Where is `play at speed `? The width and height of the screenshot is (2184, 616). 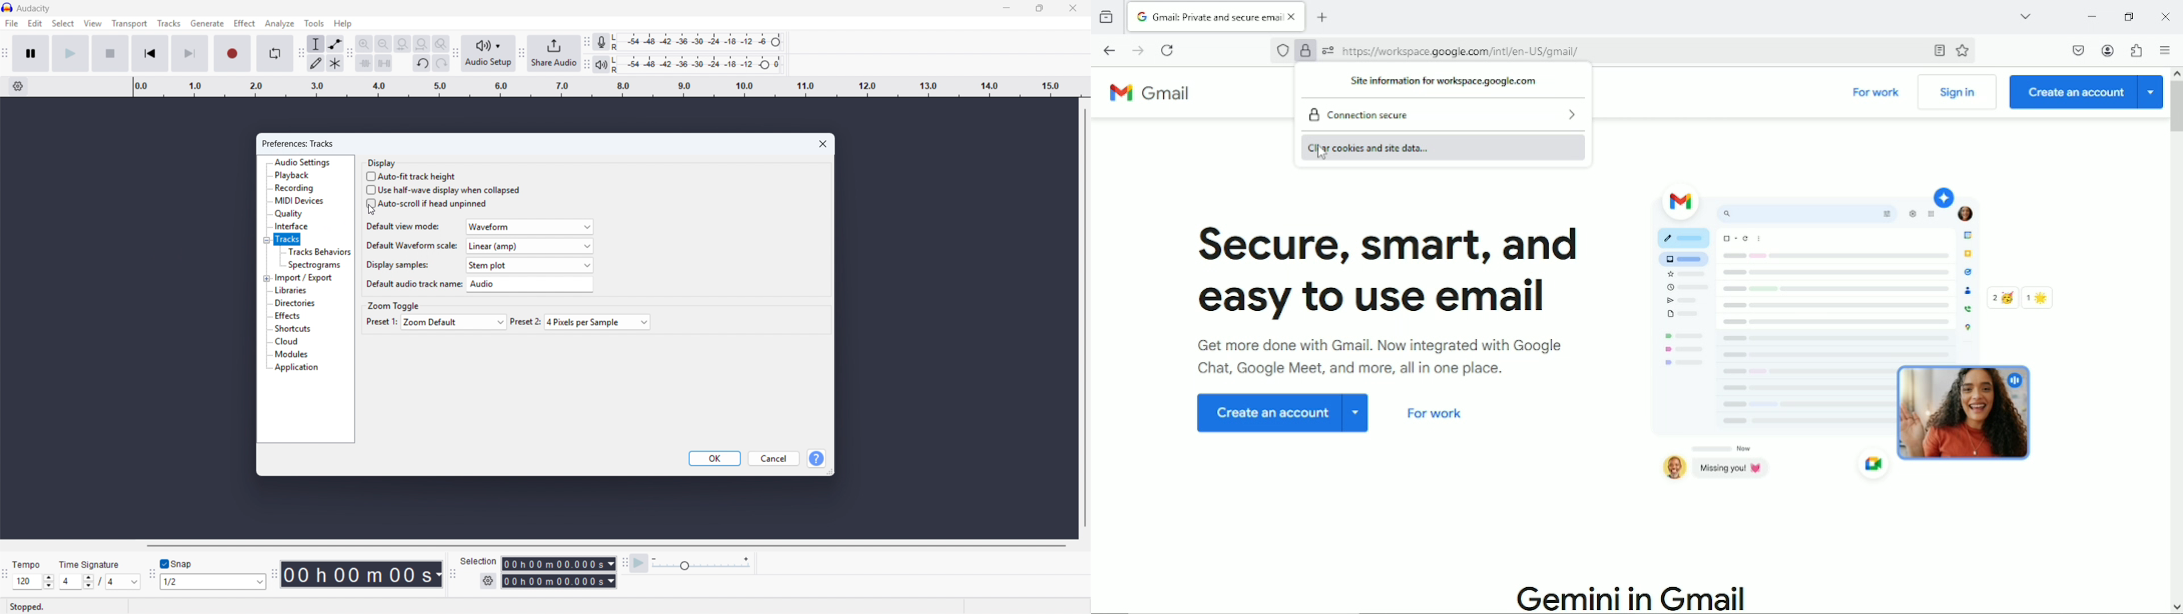 play at speed  is located at coordinates (639, 563).